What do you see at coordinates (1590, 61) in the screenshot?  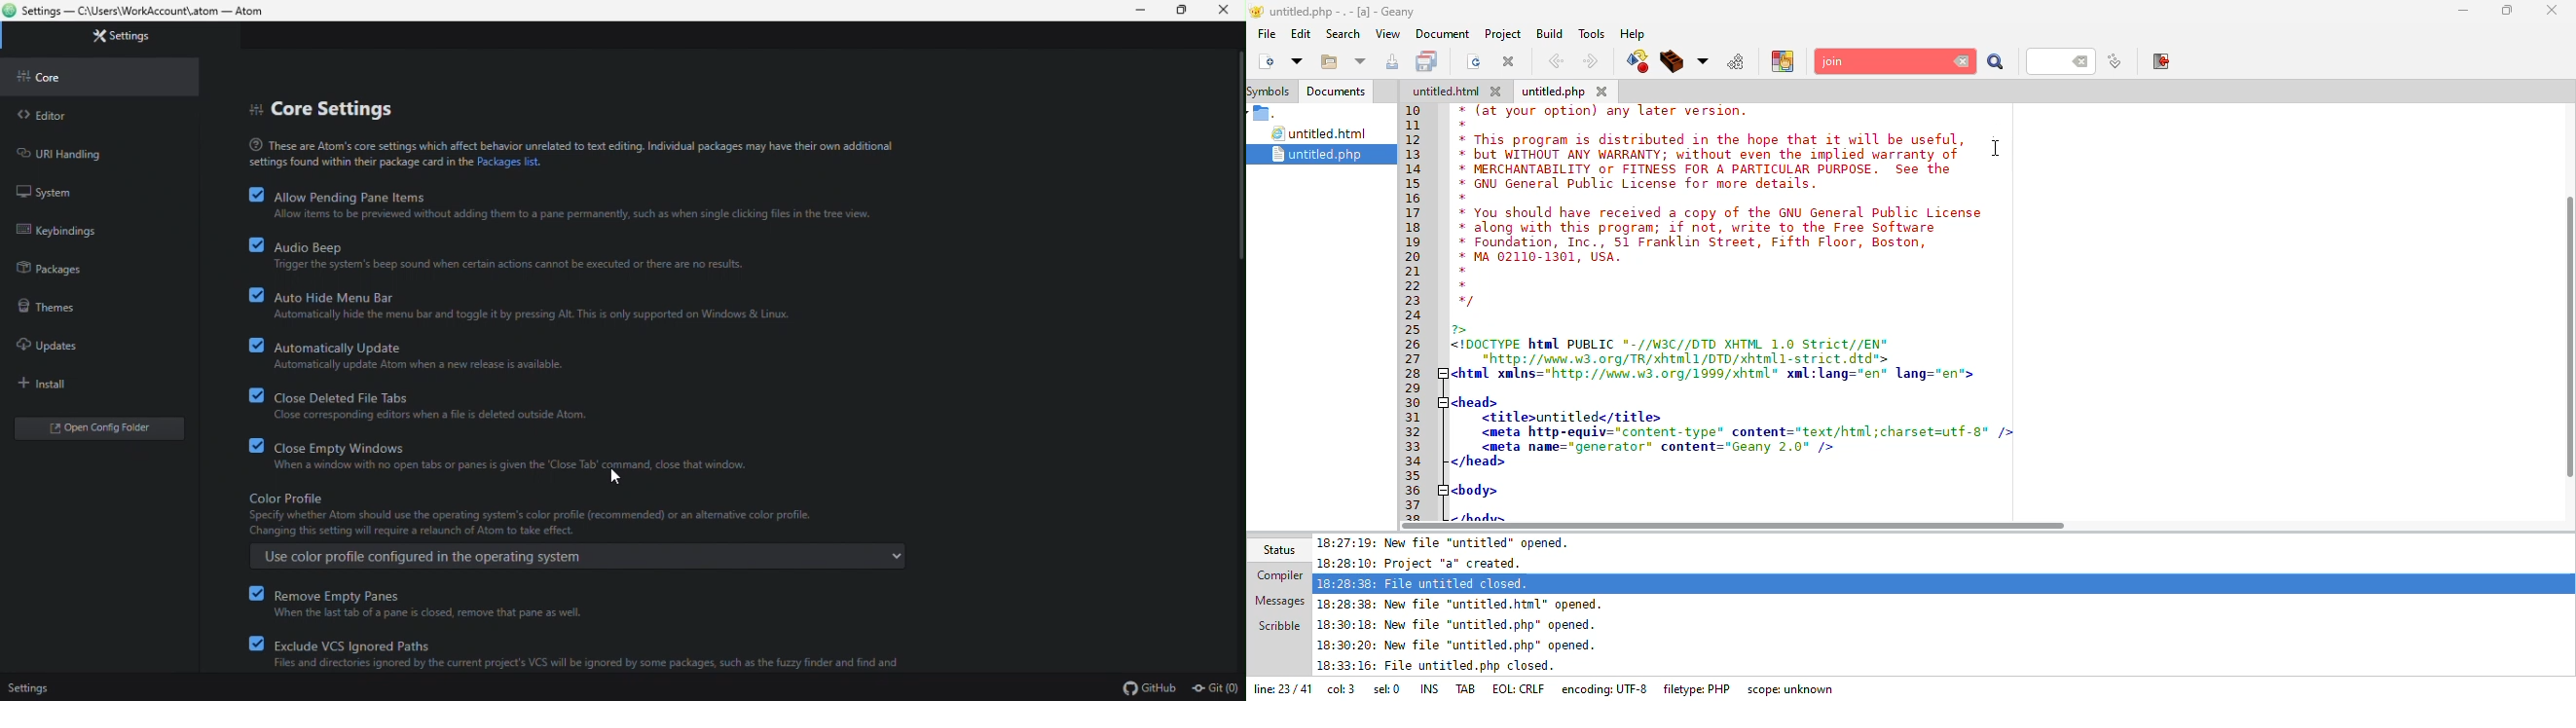 I see `next` at bounding box center [1590, 61].